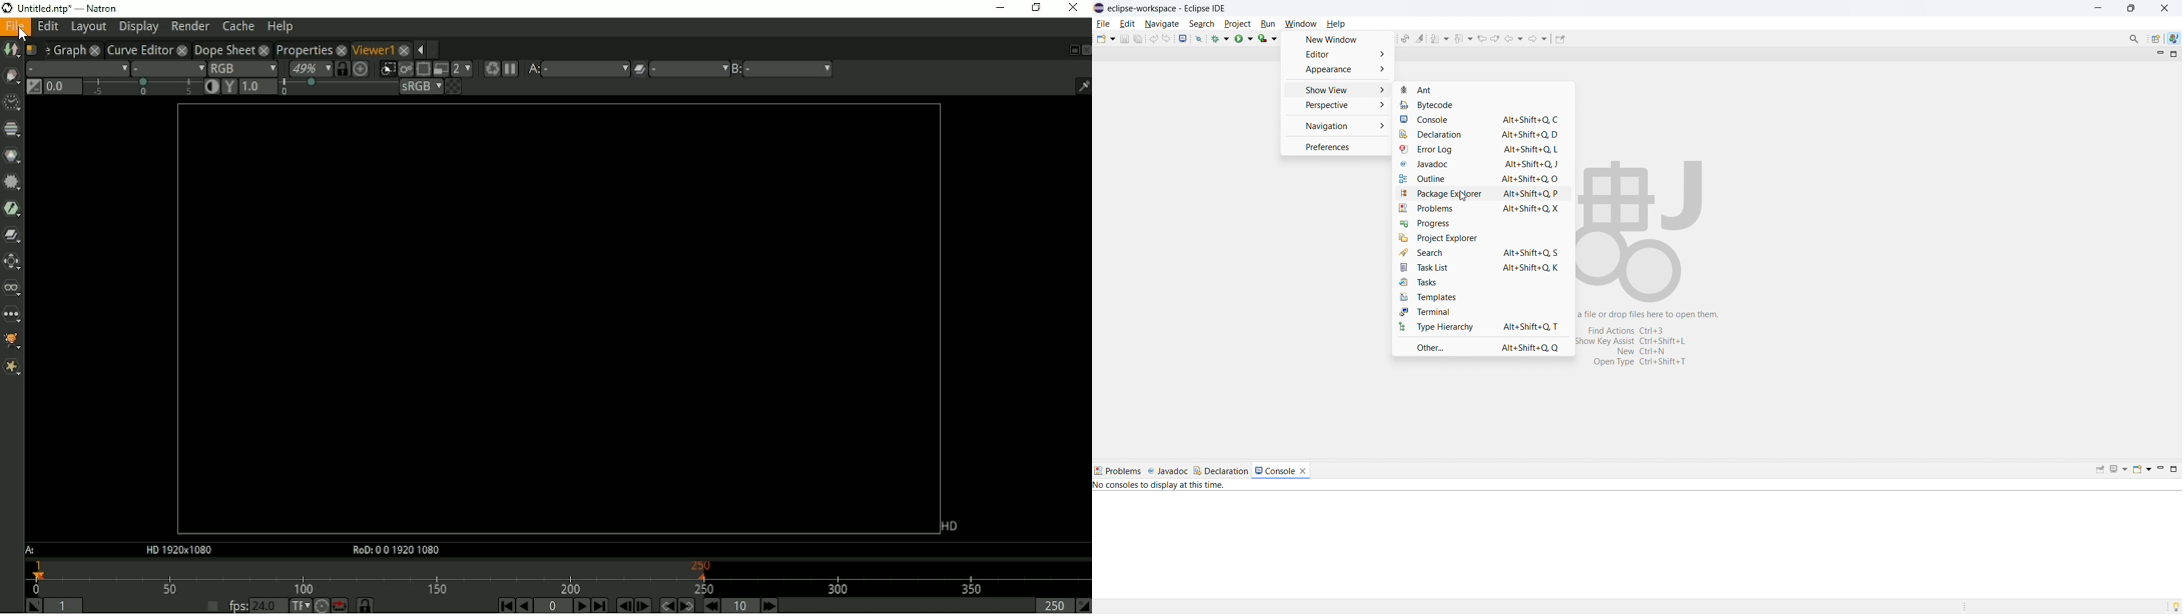 This screenshot has width=2184, height=616. I want to click on eclipse-workspace-Eclipse IDE, so click(1165, 9).